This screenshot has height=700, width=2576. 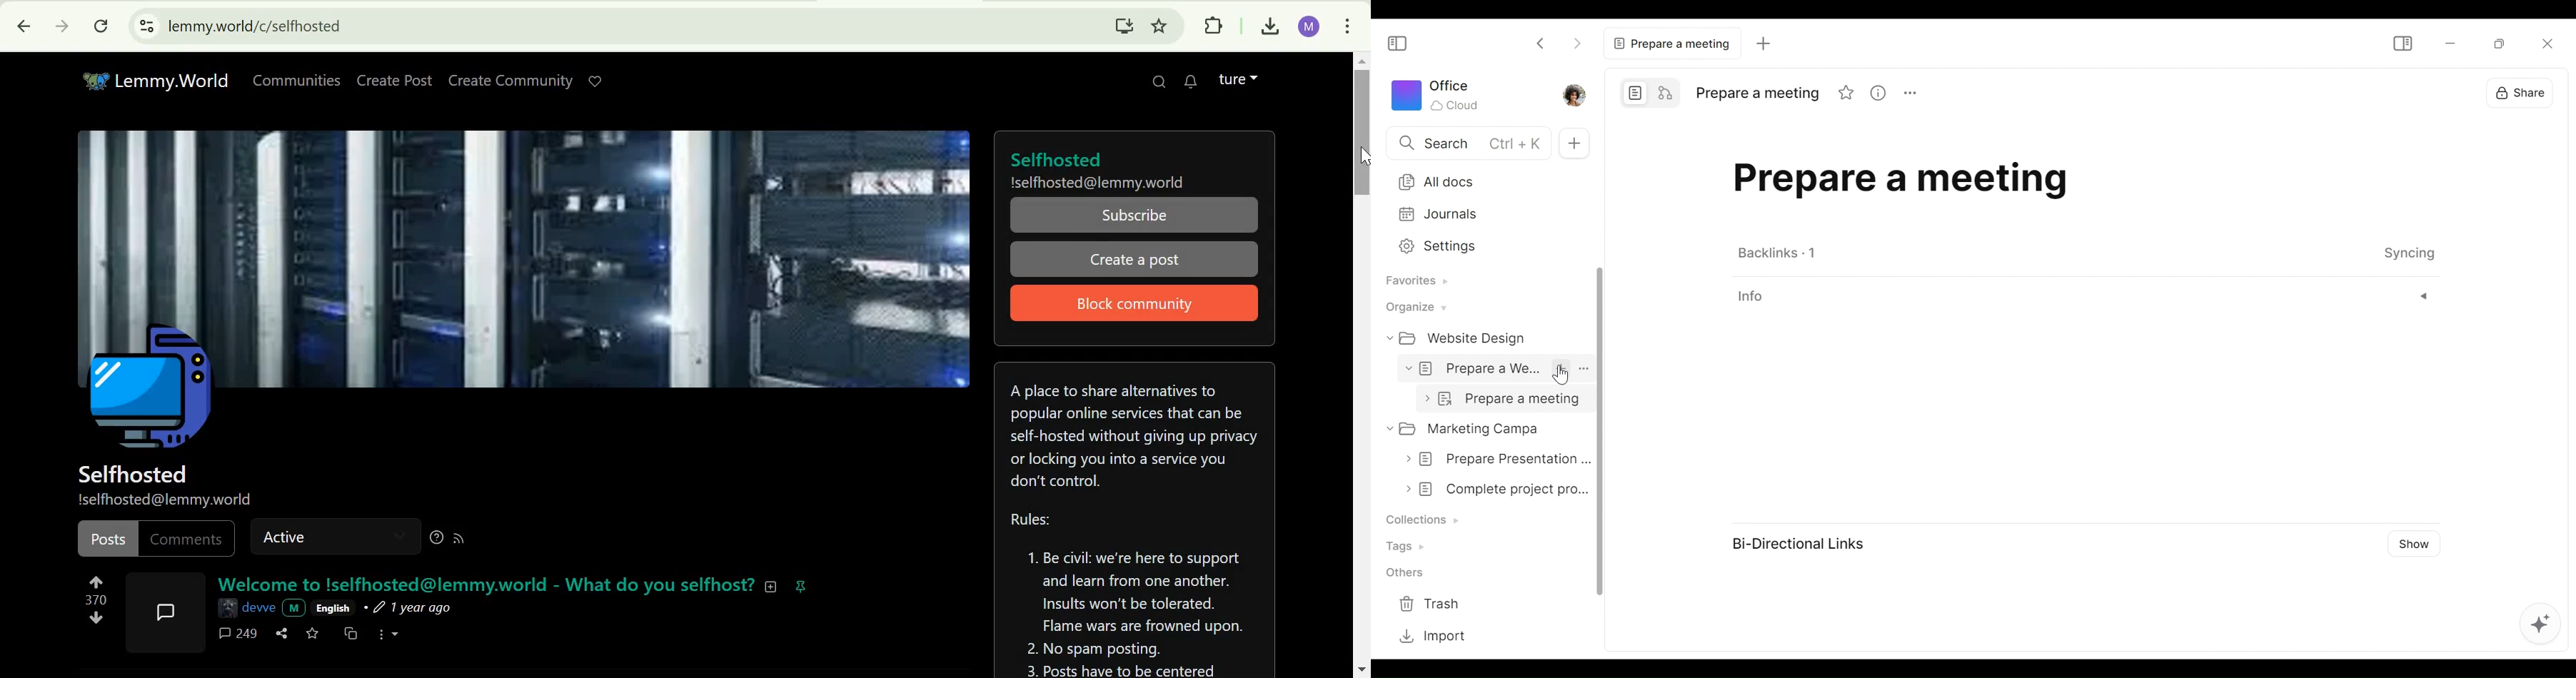 What do you see at coordinates (1430, 604) in the screenshot?
I see `Trash` at bounding box center [1430, 604].